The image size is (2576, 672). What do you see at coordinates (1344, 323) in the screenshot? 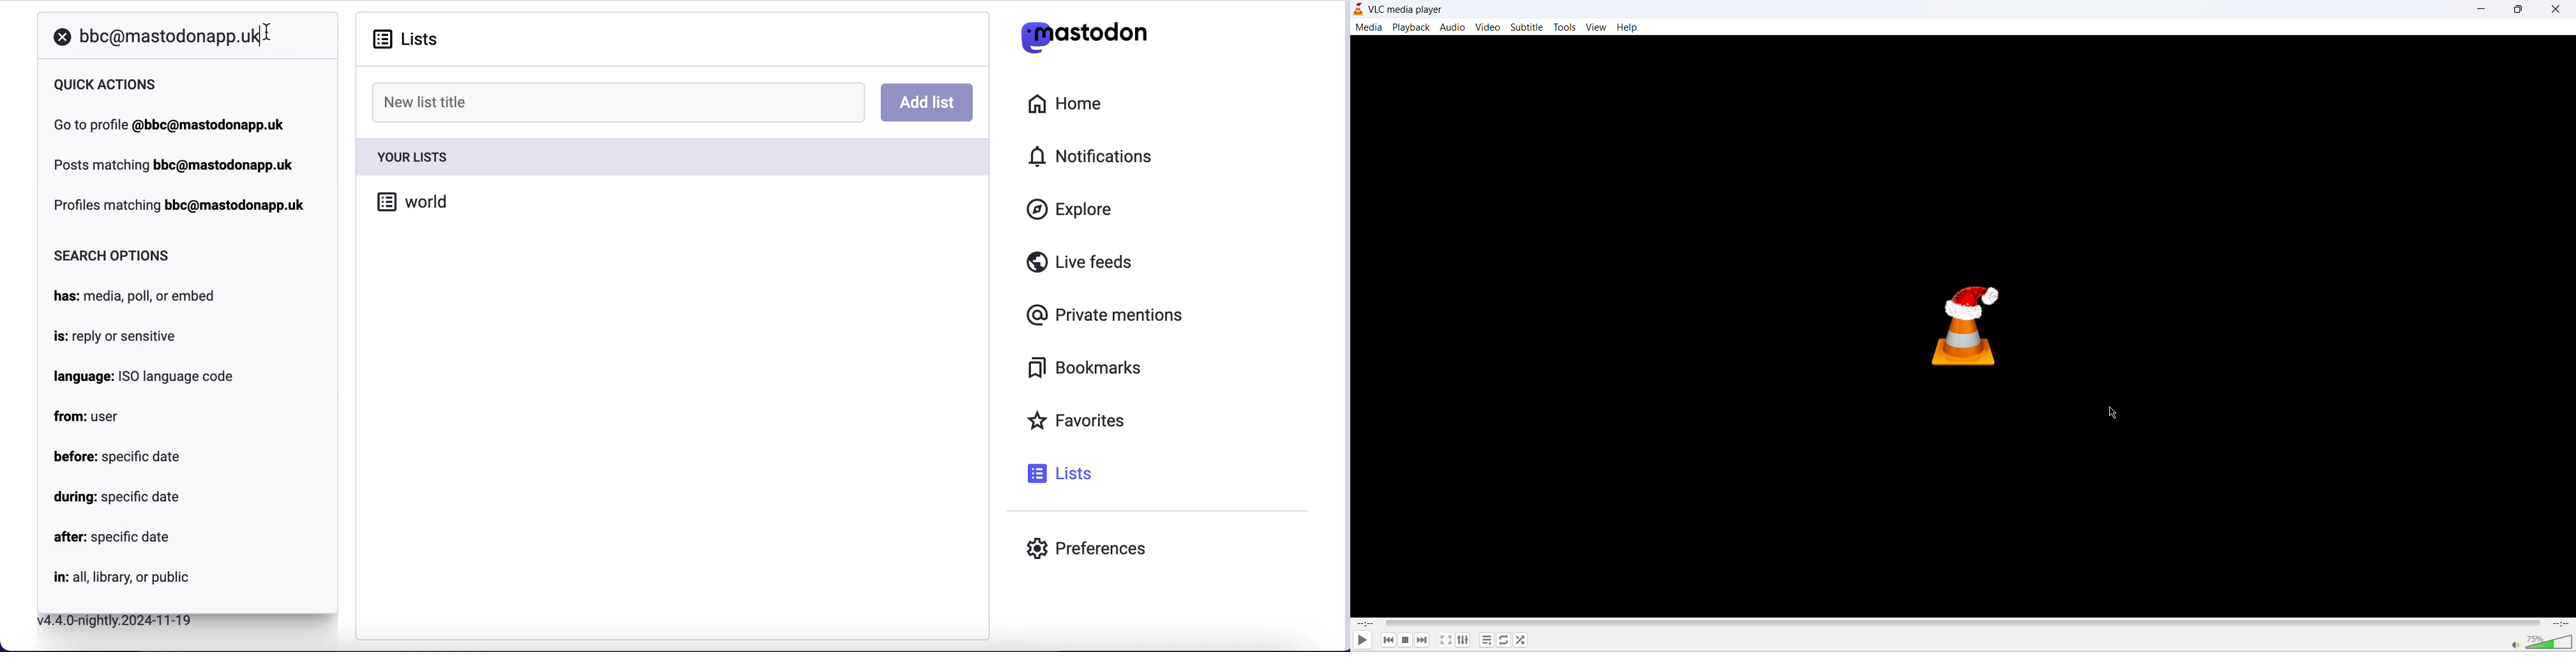
I see `scroll bar` at bounding box center [1344, 323].